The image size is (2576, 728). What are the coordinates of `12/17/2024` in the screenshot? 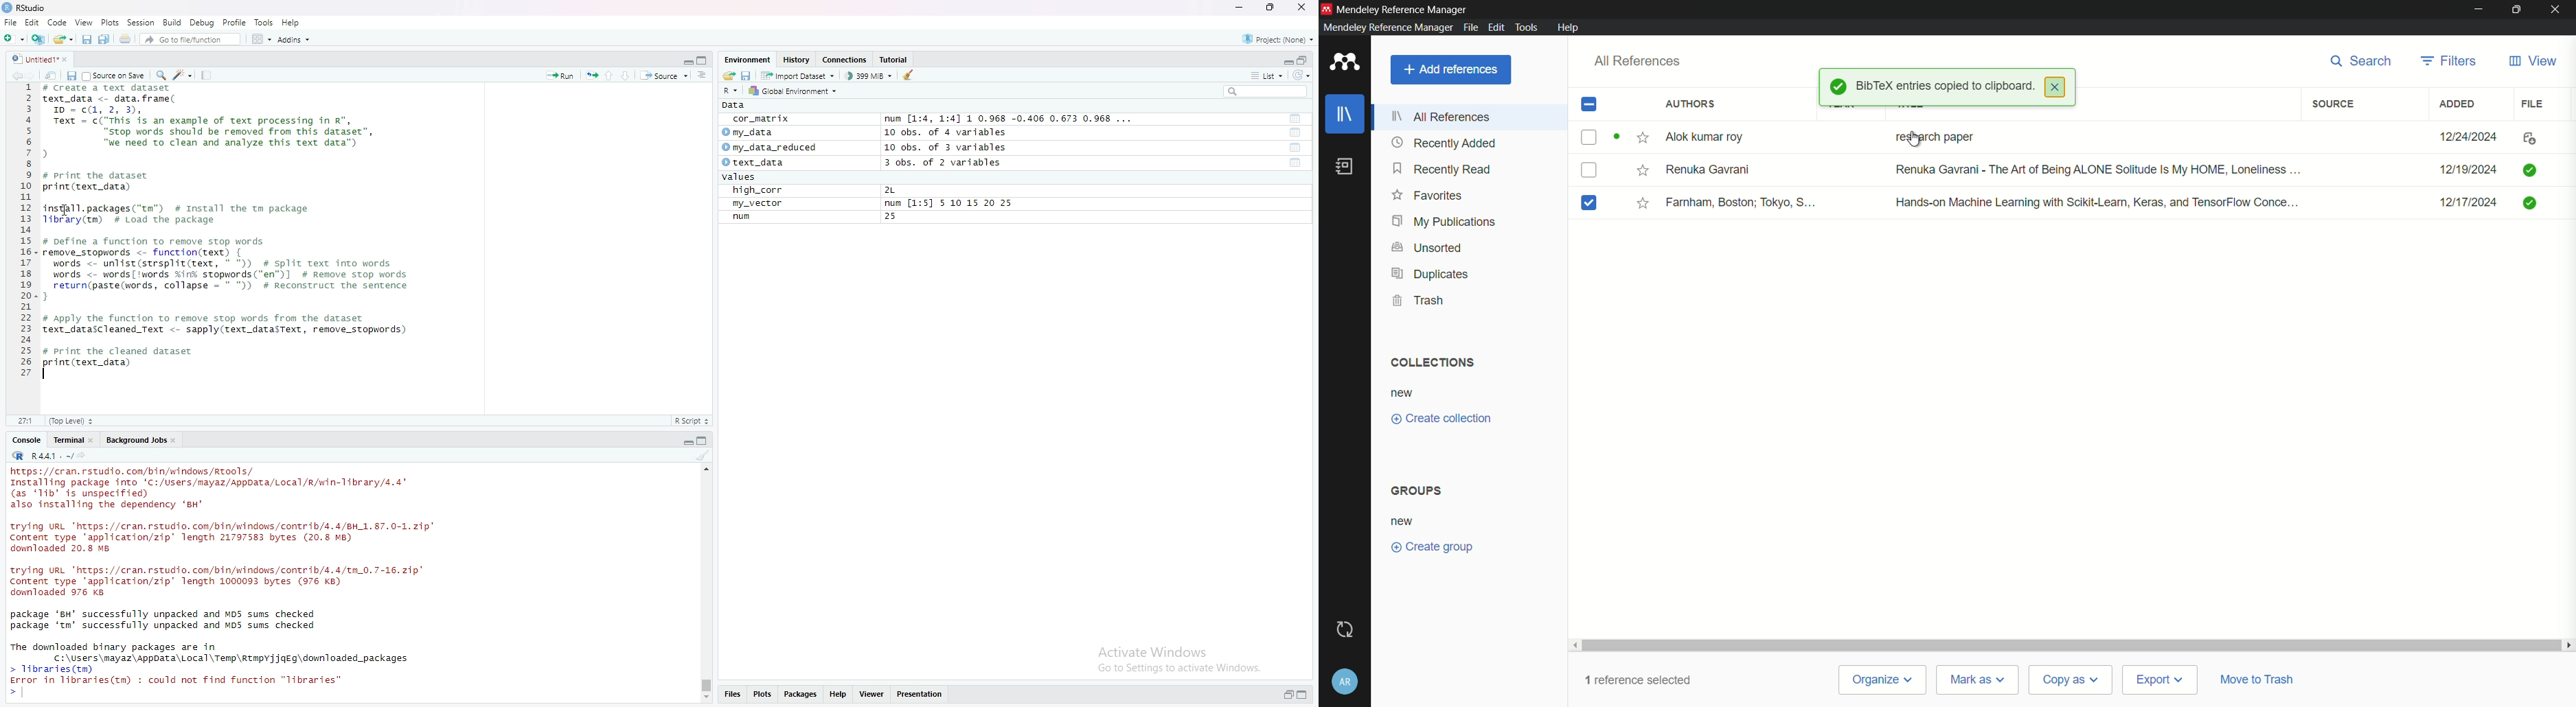 It's located at (2461, 203).